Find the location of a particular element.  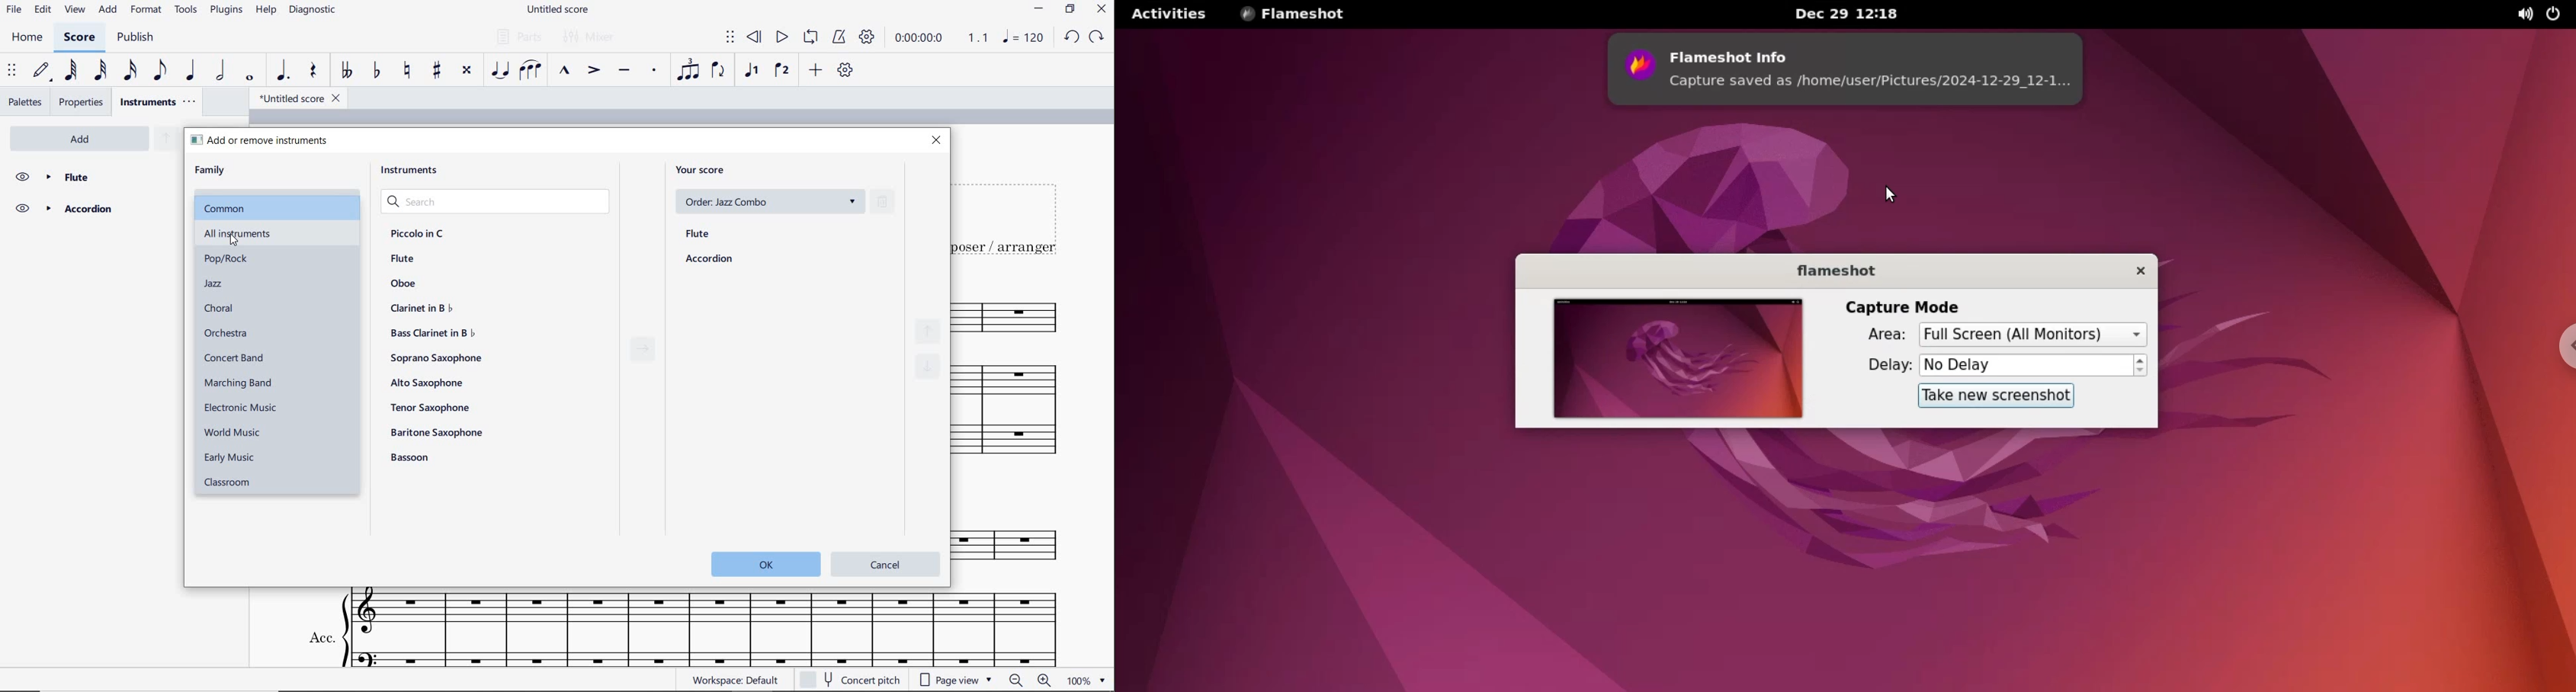

CLOSE is located at coordinates (1101, 9).